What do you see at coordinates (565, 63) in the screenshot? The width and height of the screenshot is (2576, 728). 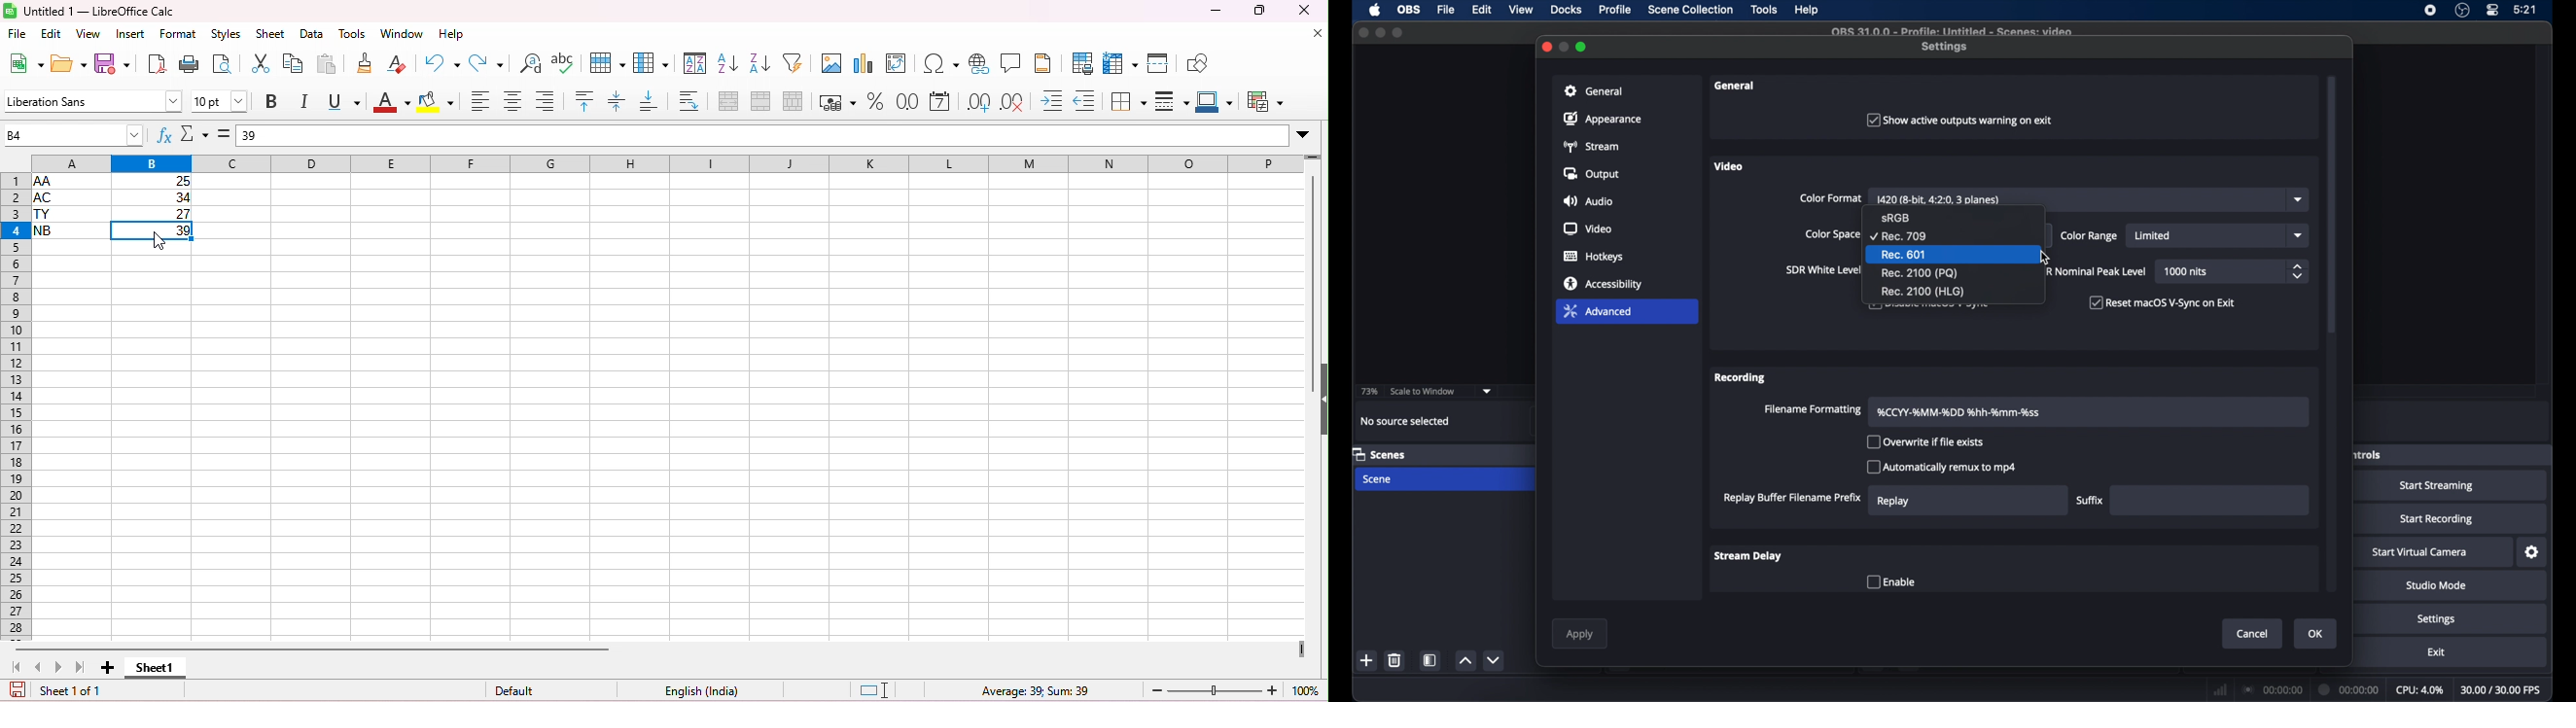 I see `spelling` at bounding box center [565, 63].